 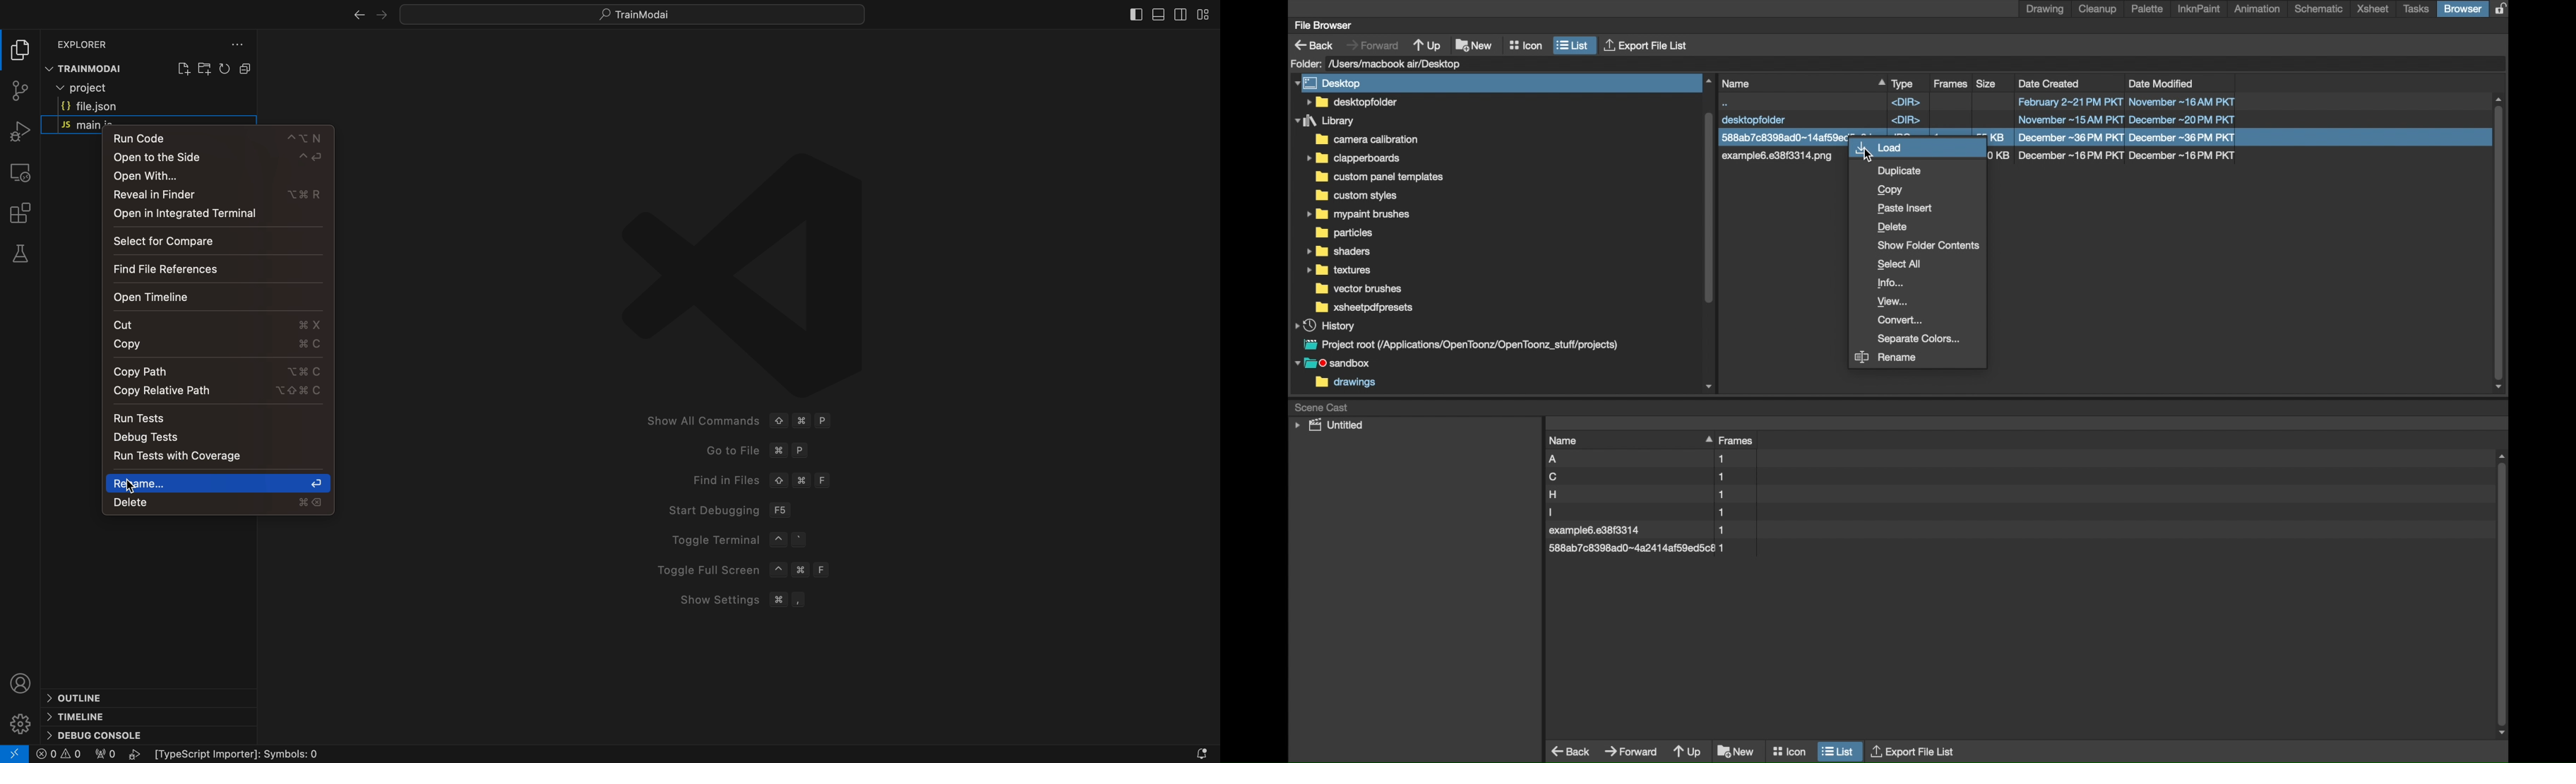 I want to click on Show Setting, so click(x=744, y=599).